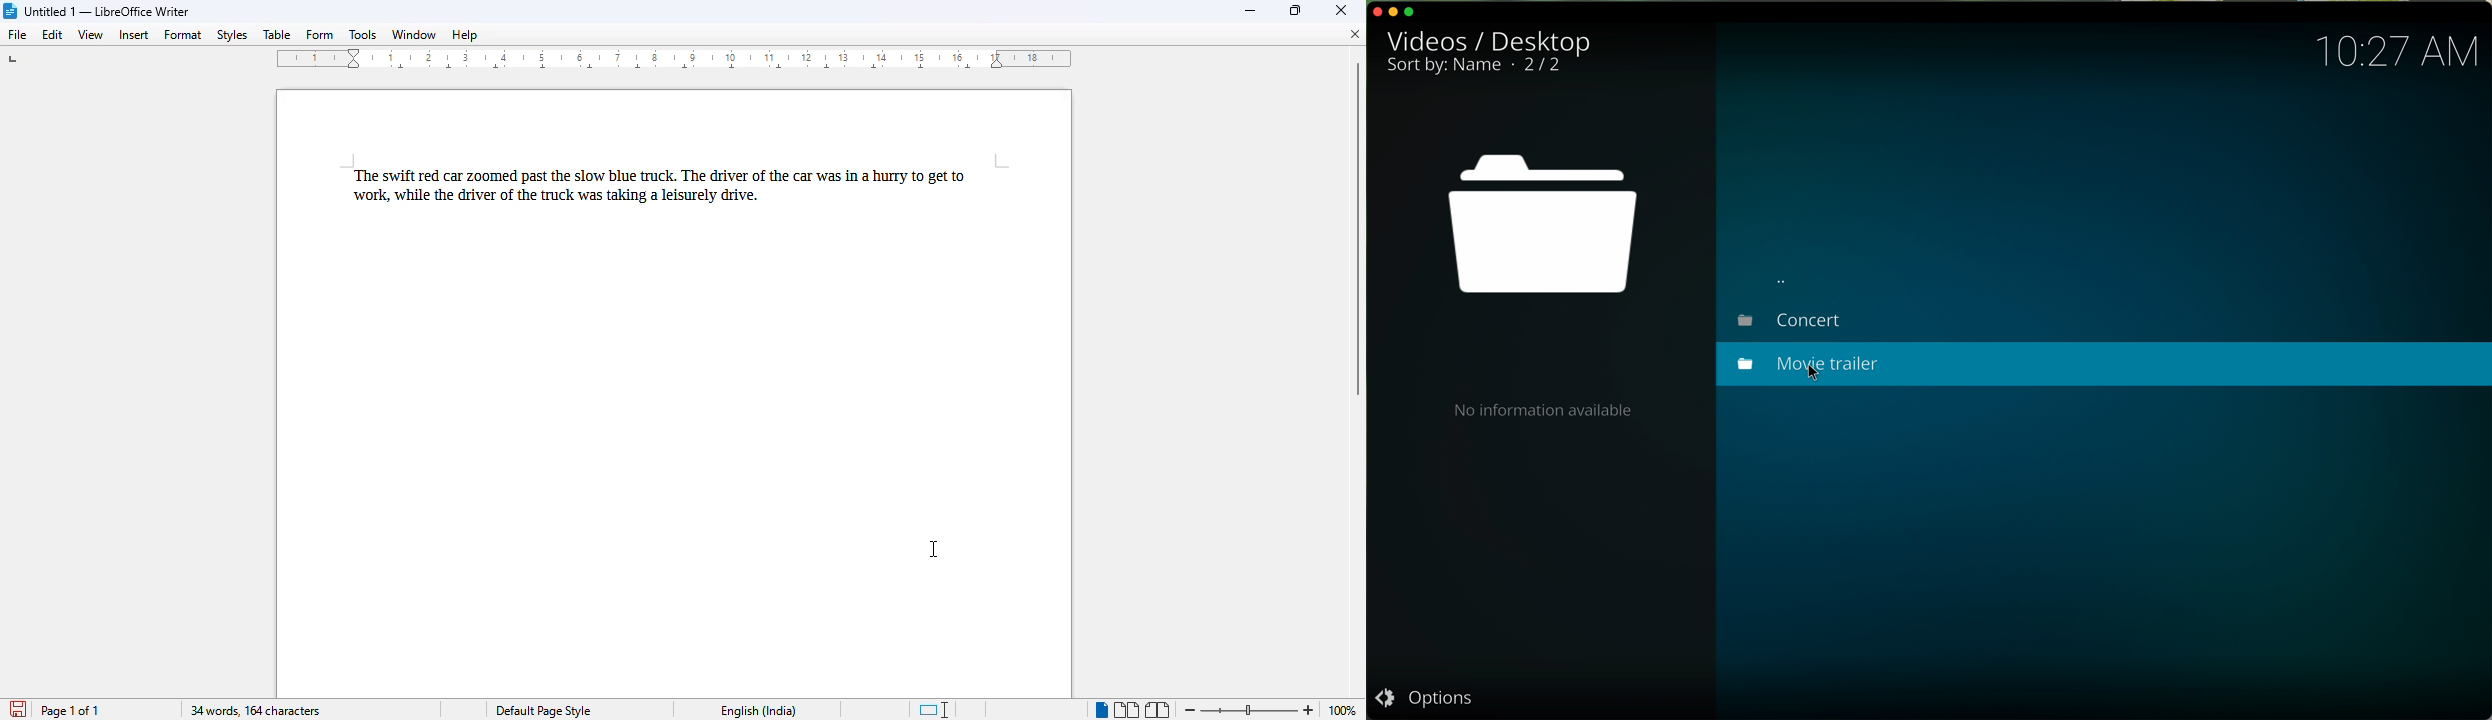 This screenshot has width=2492, height=728. Describe the element at coordinates (18, 34) in the screenshot. I see `file` at that location.